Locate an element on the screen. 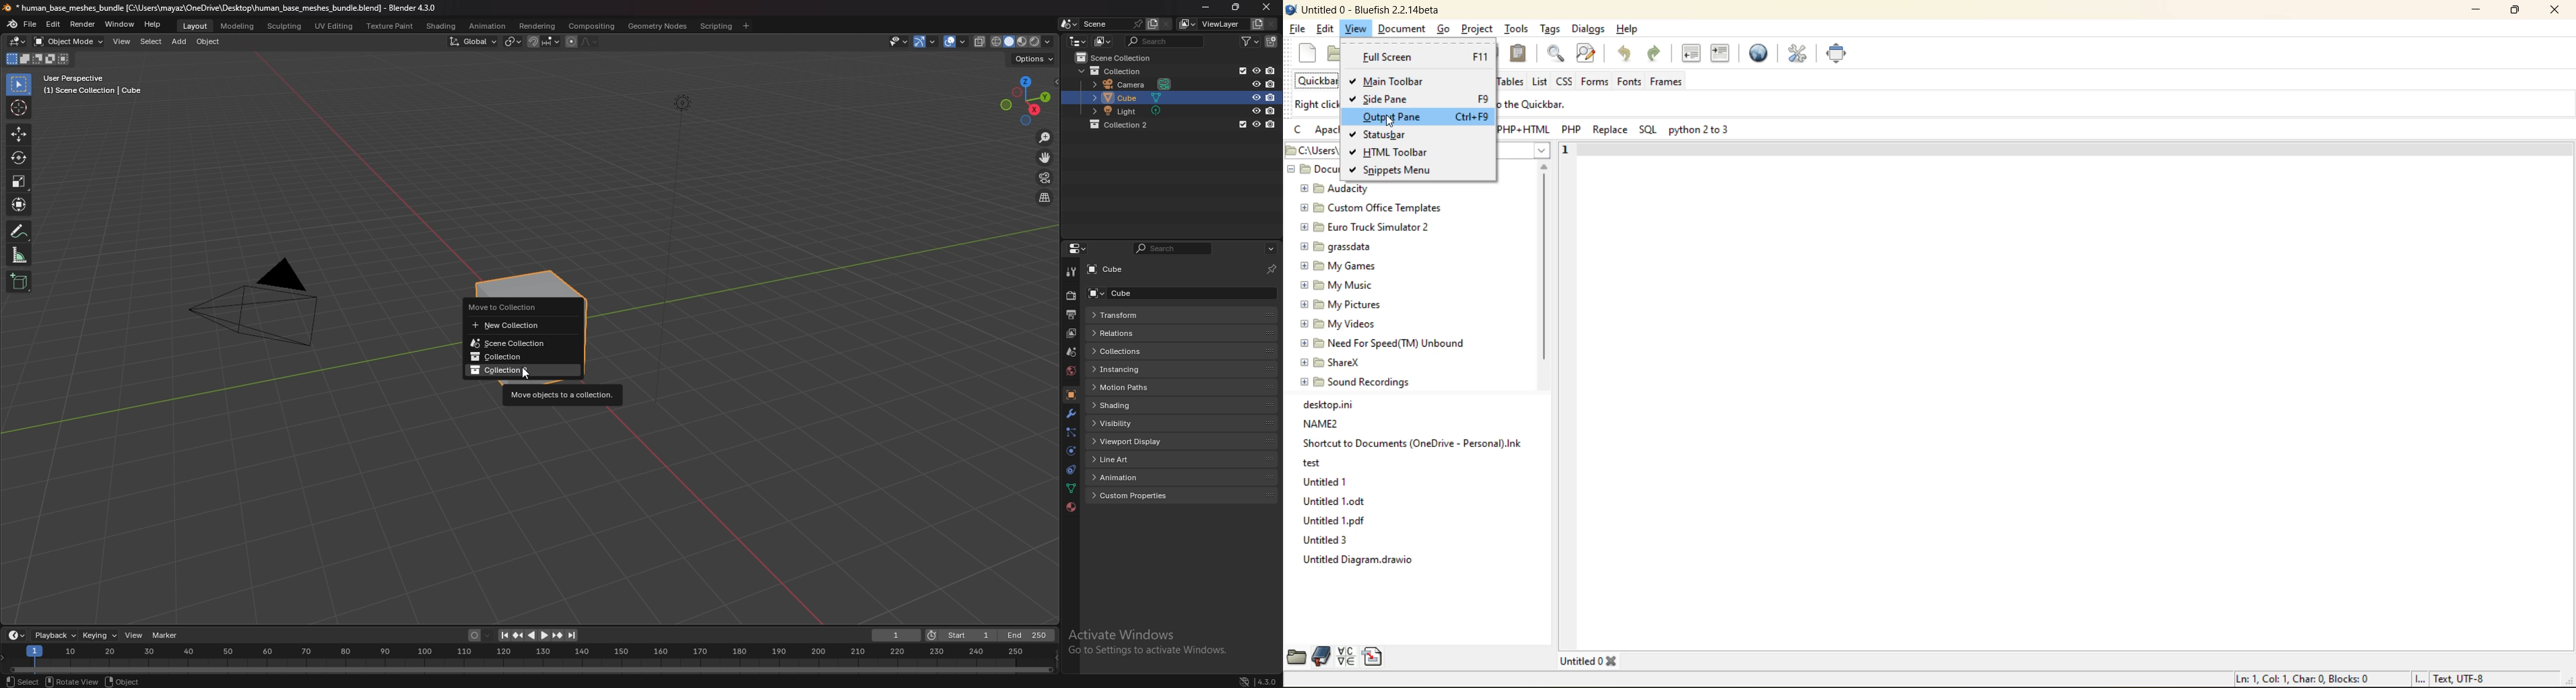  charmap is located at coordinates (1347, 656).